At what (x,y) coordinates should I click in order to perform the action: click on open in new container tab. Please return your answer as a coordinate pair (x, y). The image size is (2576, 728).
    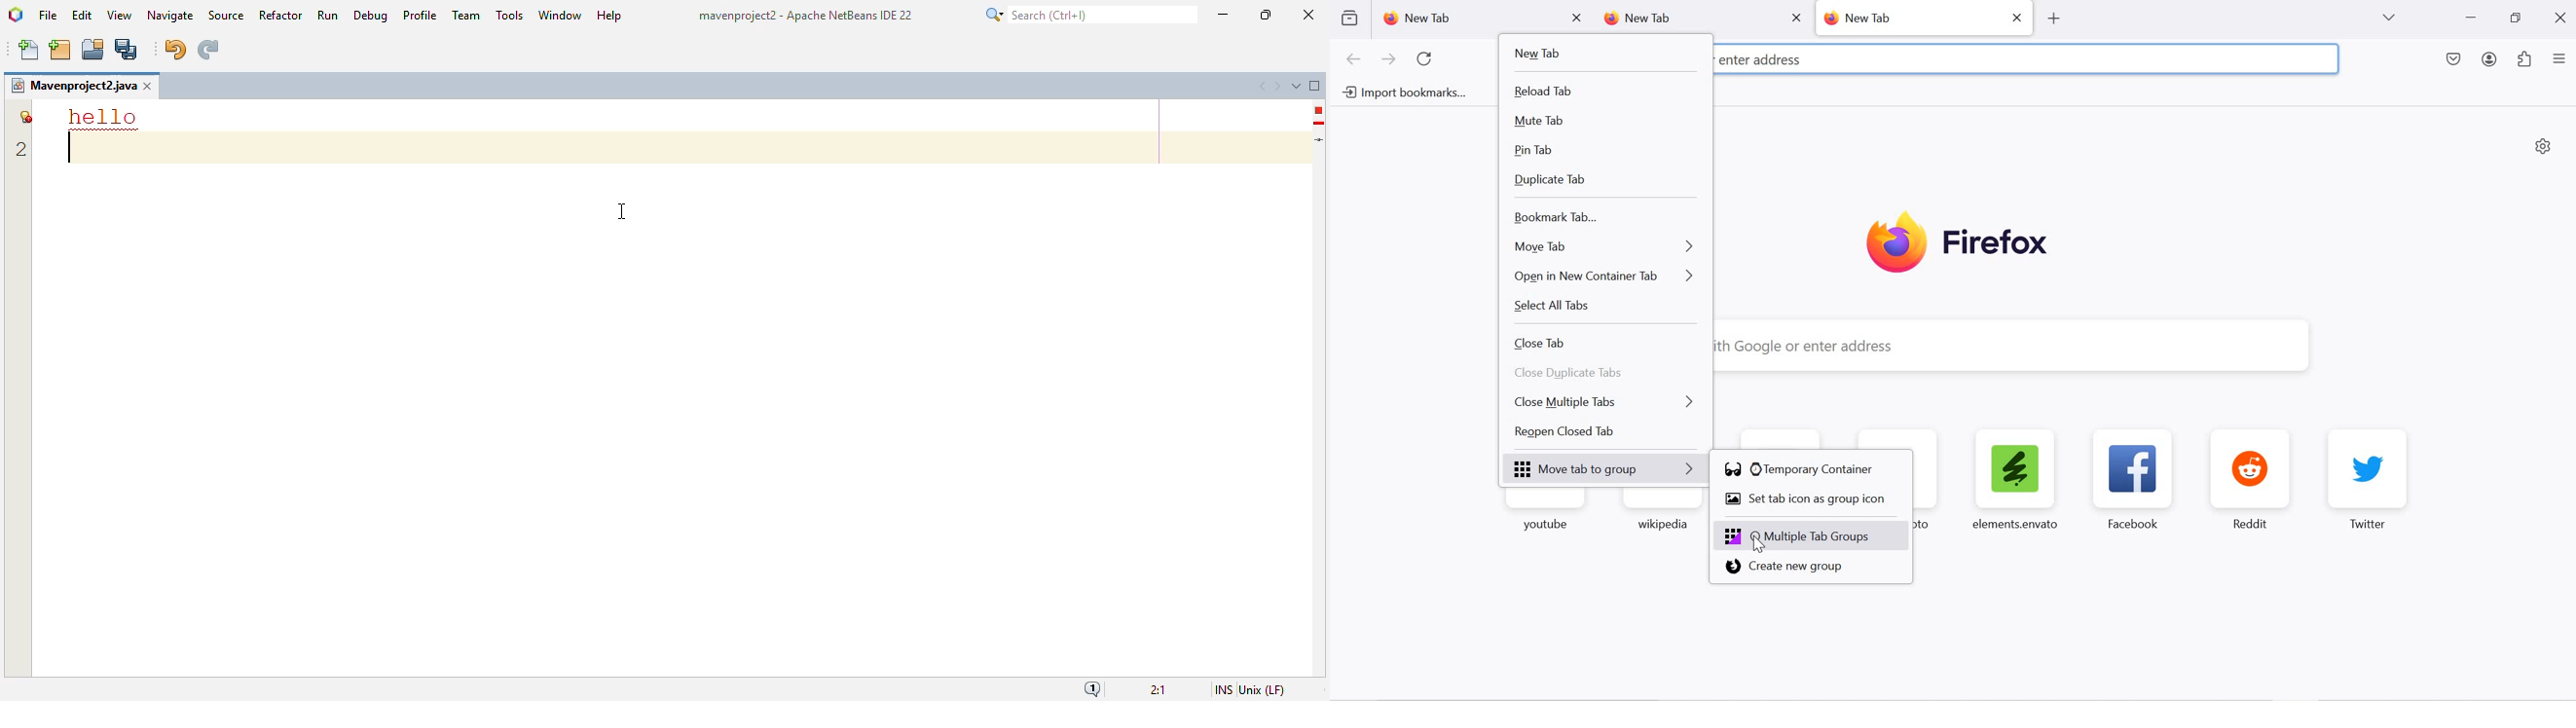
    Looking at the image, I should click on (1605, 275).